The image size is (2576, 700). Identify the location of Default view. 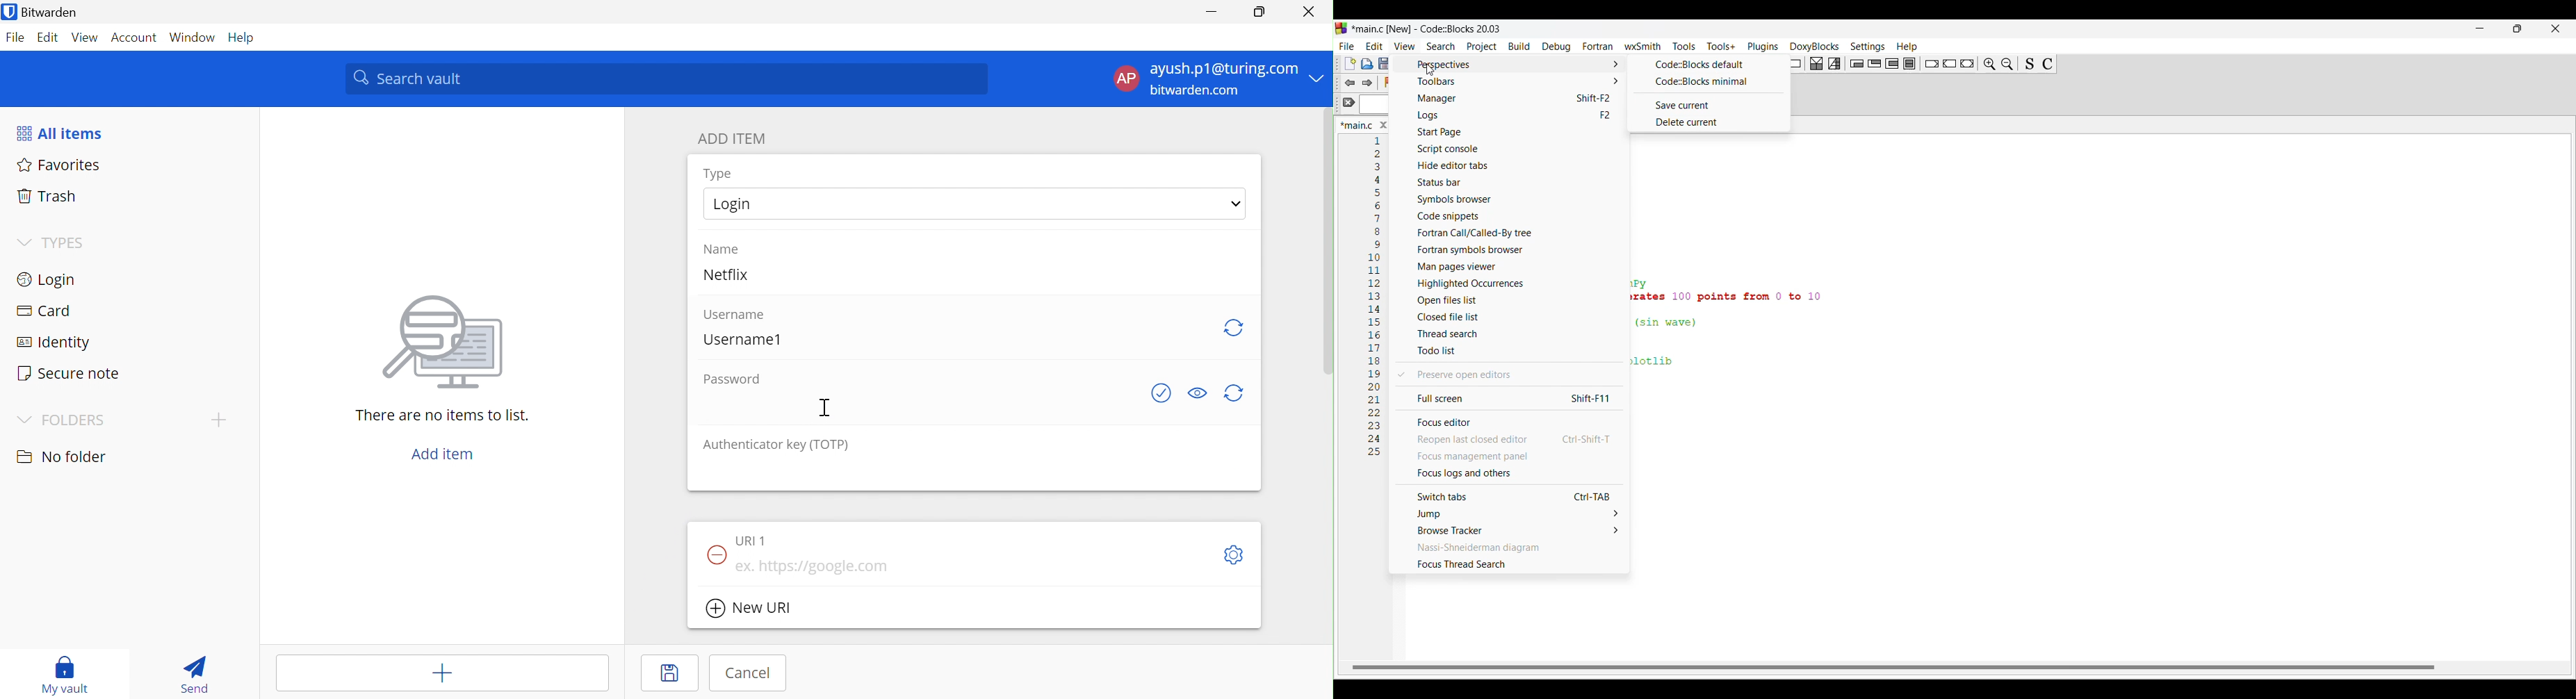
(1707, 64).